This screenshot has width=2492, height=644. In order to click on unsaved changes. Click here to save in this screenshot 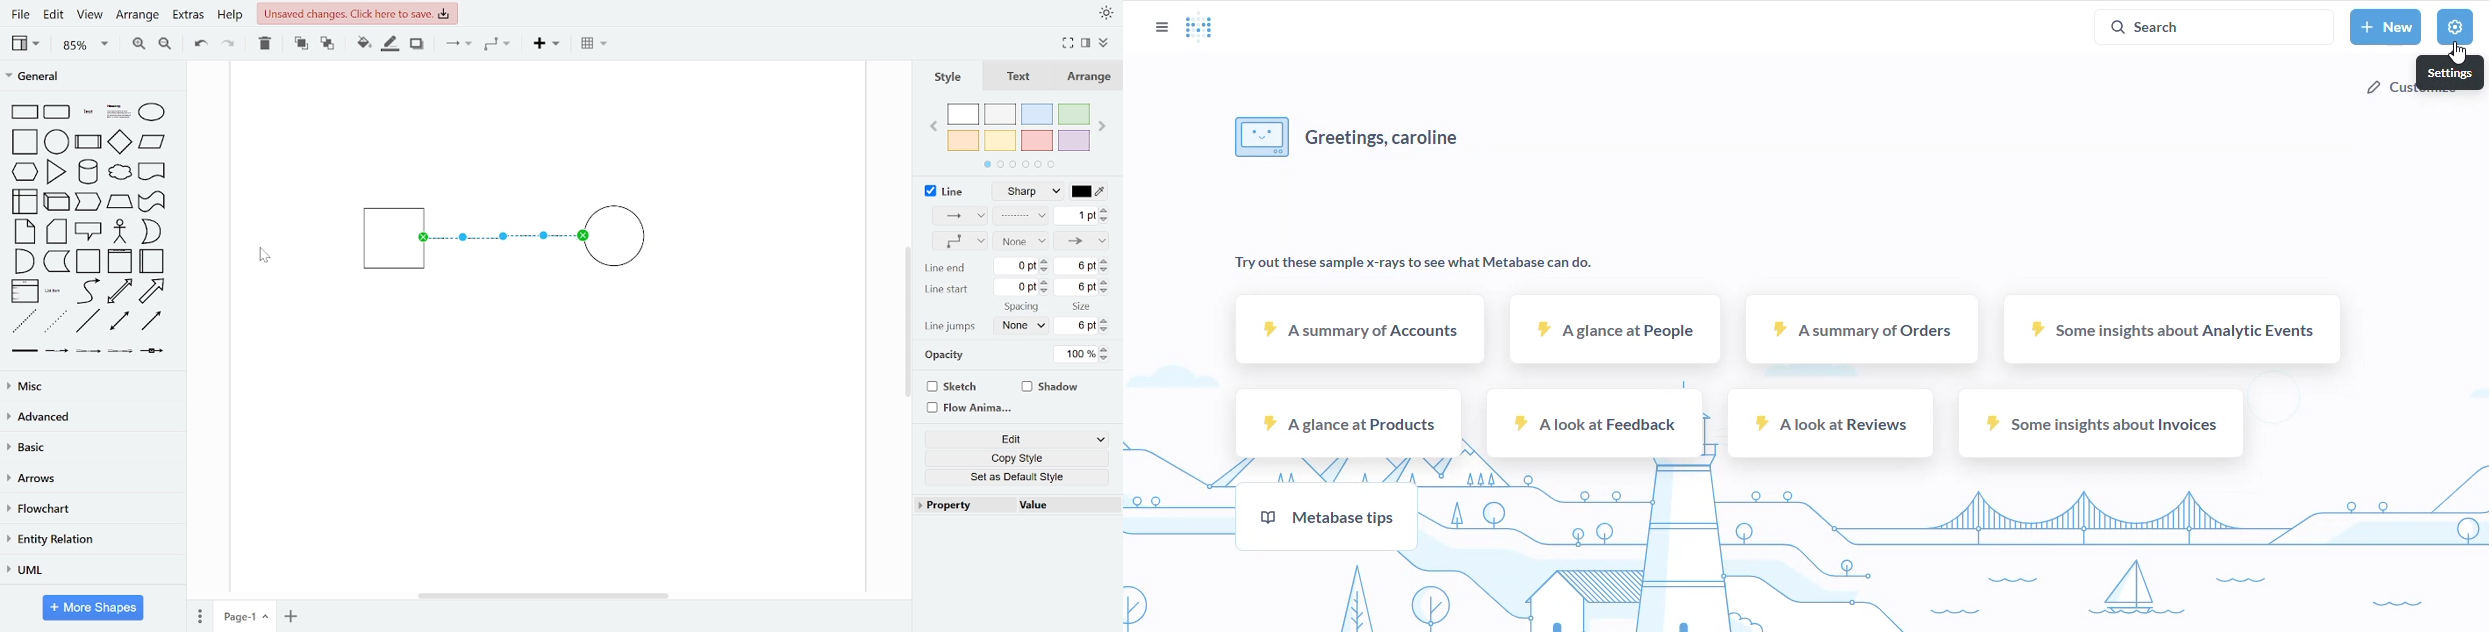, I will do `click(358, 12)`.